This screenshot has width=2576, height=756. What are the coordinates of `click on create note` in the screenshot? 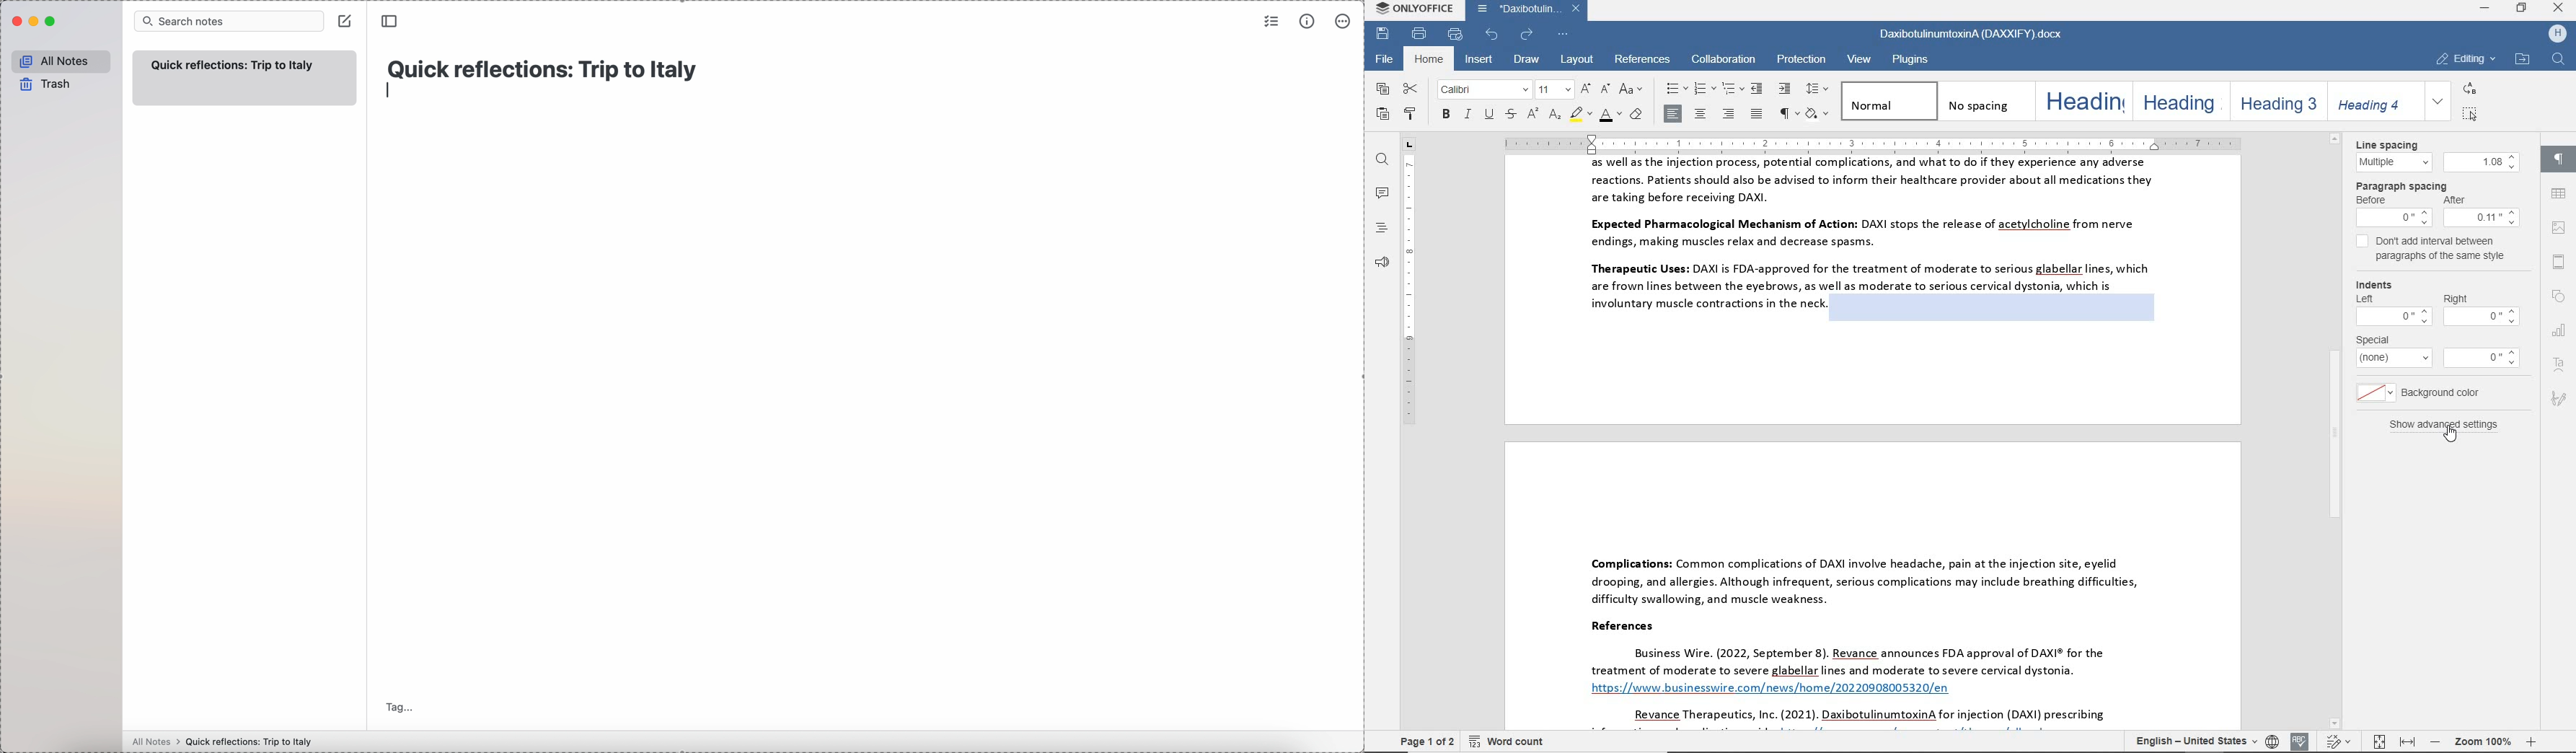 It's located at (346, 22).